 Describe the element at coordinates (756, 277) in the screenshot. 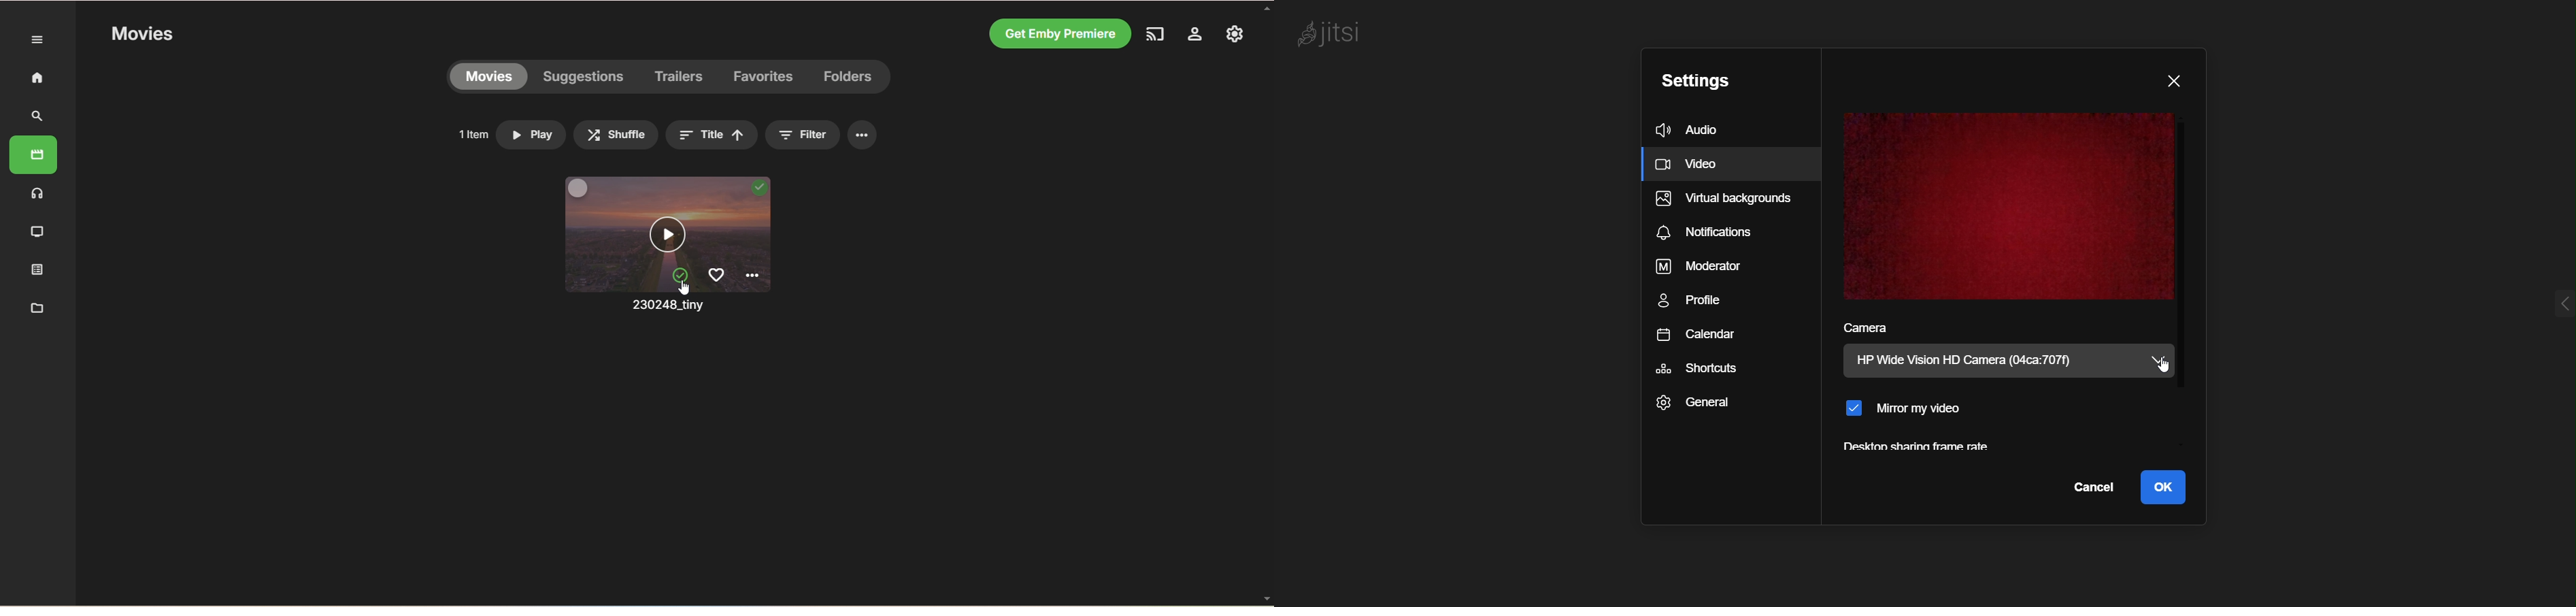

I see `options` at that location.